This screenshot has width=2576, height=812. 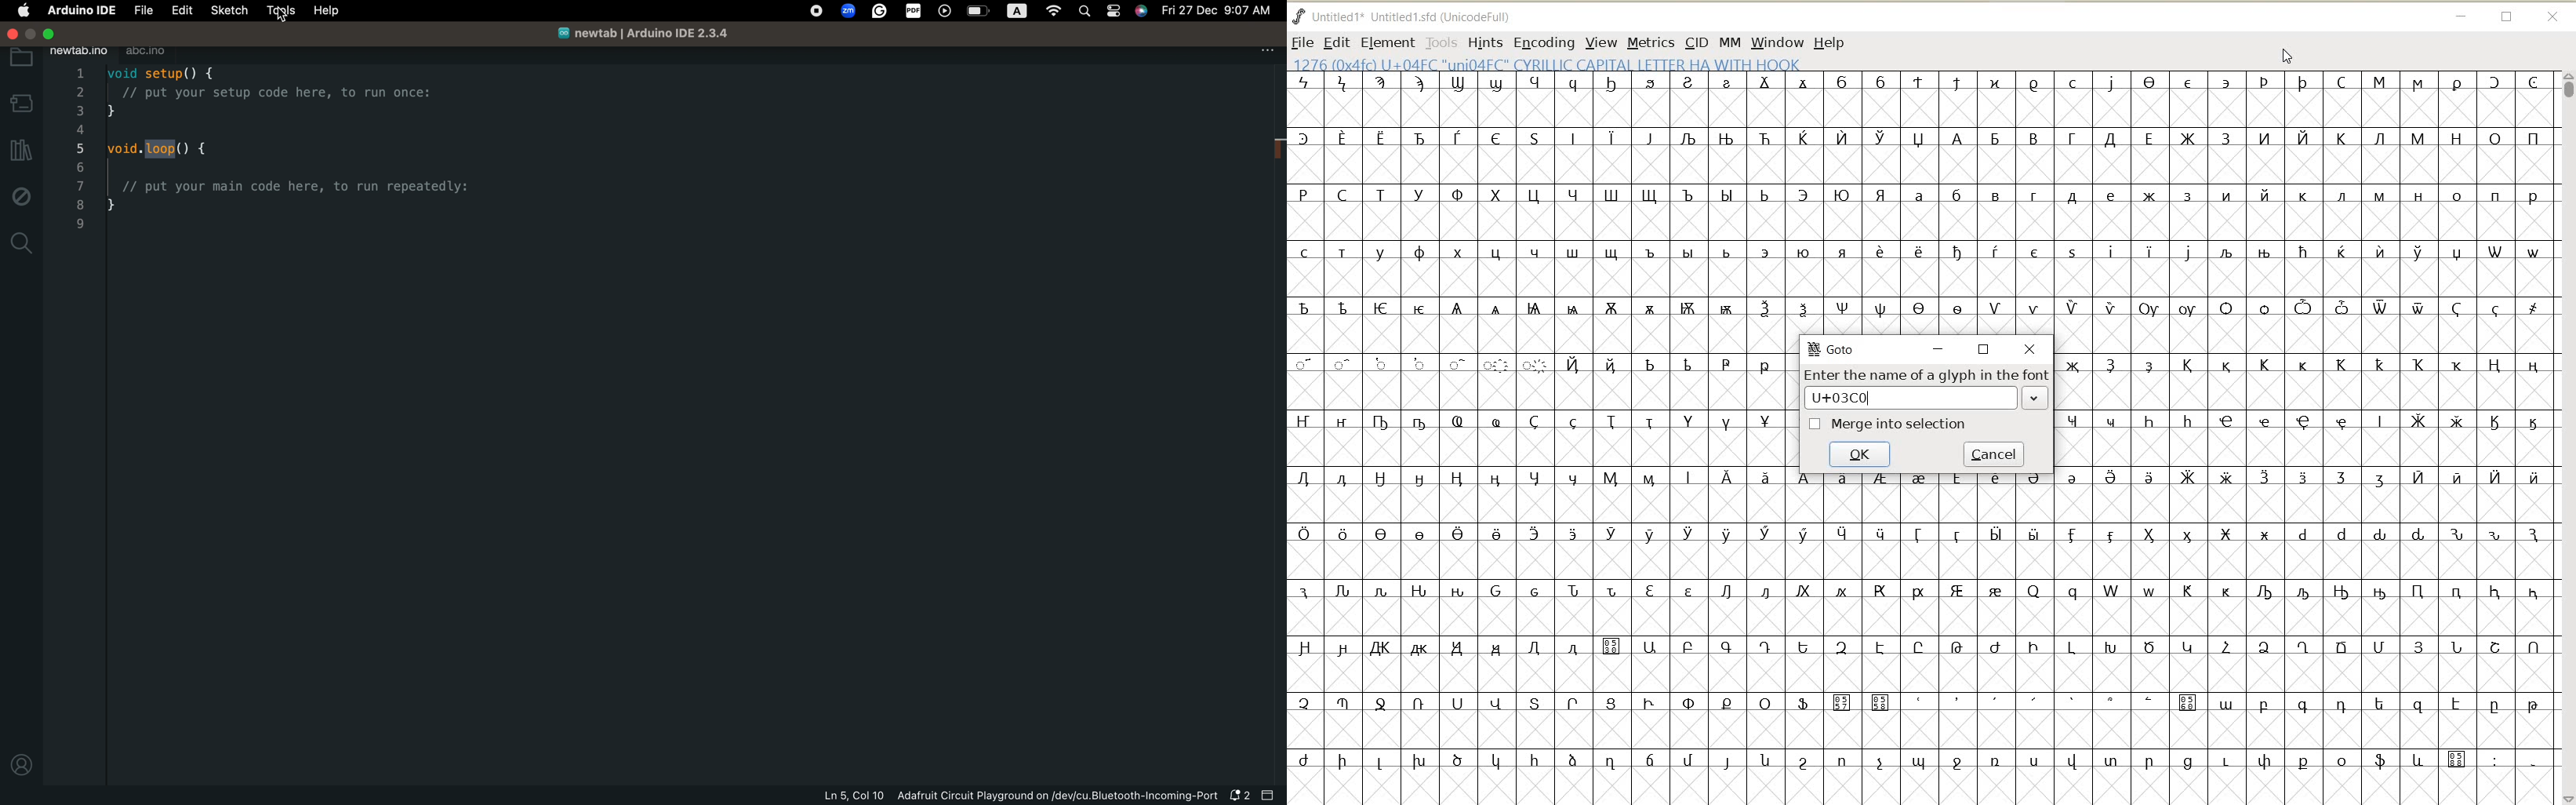 I want to click on search, so click(x=21, y=245).